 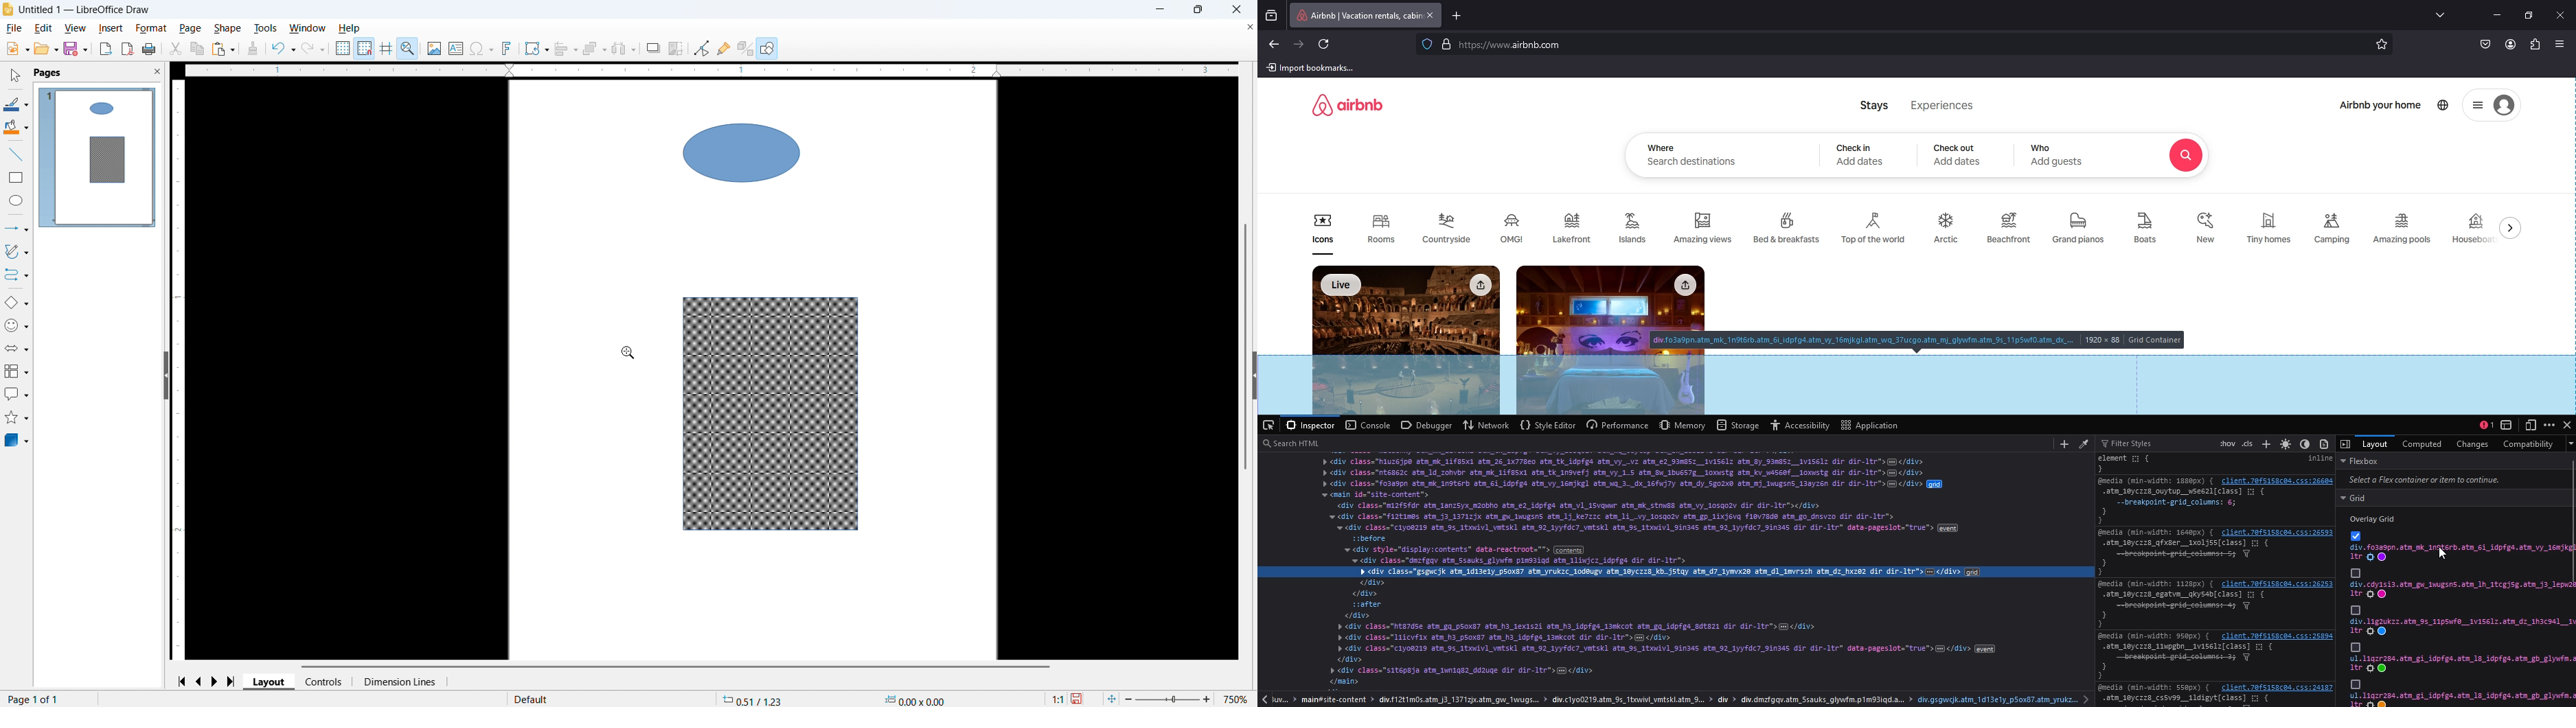 What do you see at coordinates (1238, 698) in the screenshot?
I see `Zoom level updated ` at bounding box center [1238, 698].